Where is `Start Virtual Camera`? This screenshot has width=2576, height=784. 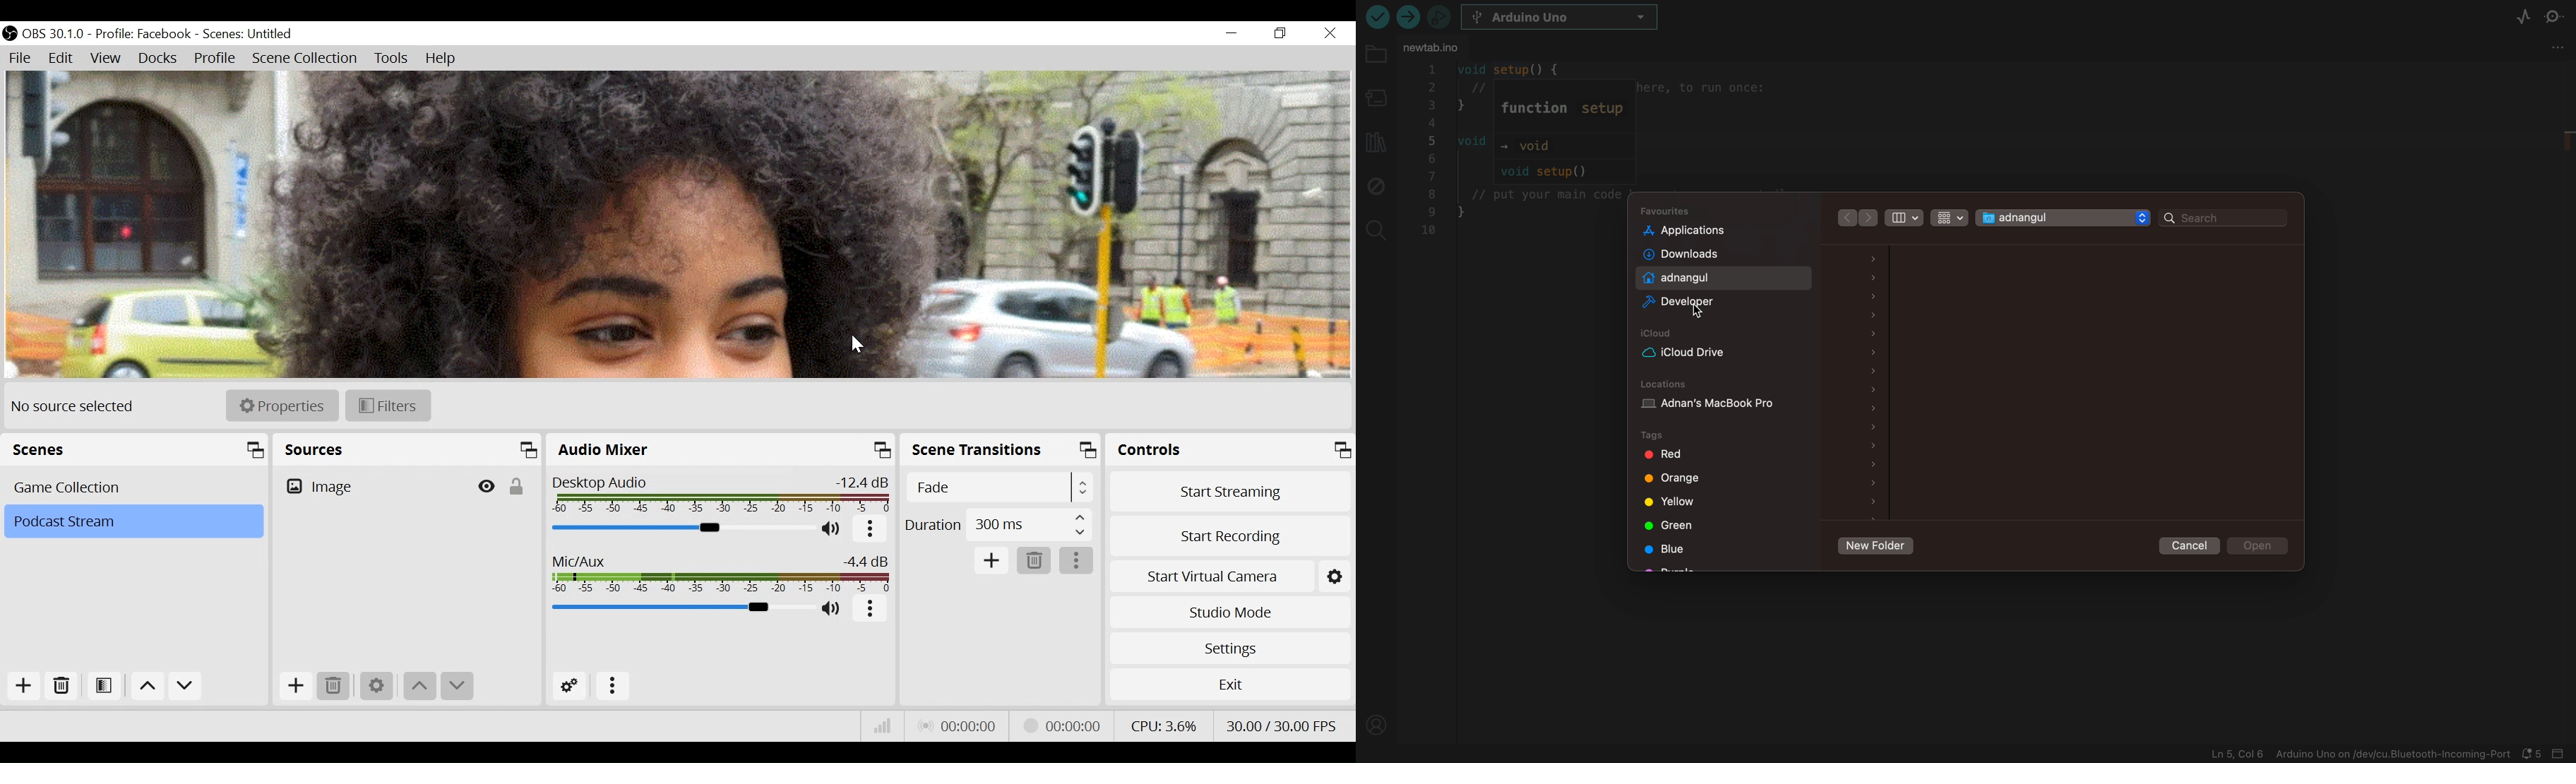
Start Virtual Camera is located at coordinates (1232, 575).